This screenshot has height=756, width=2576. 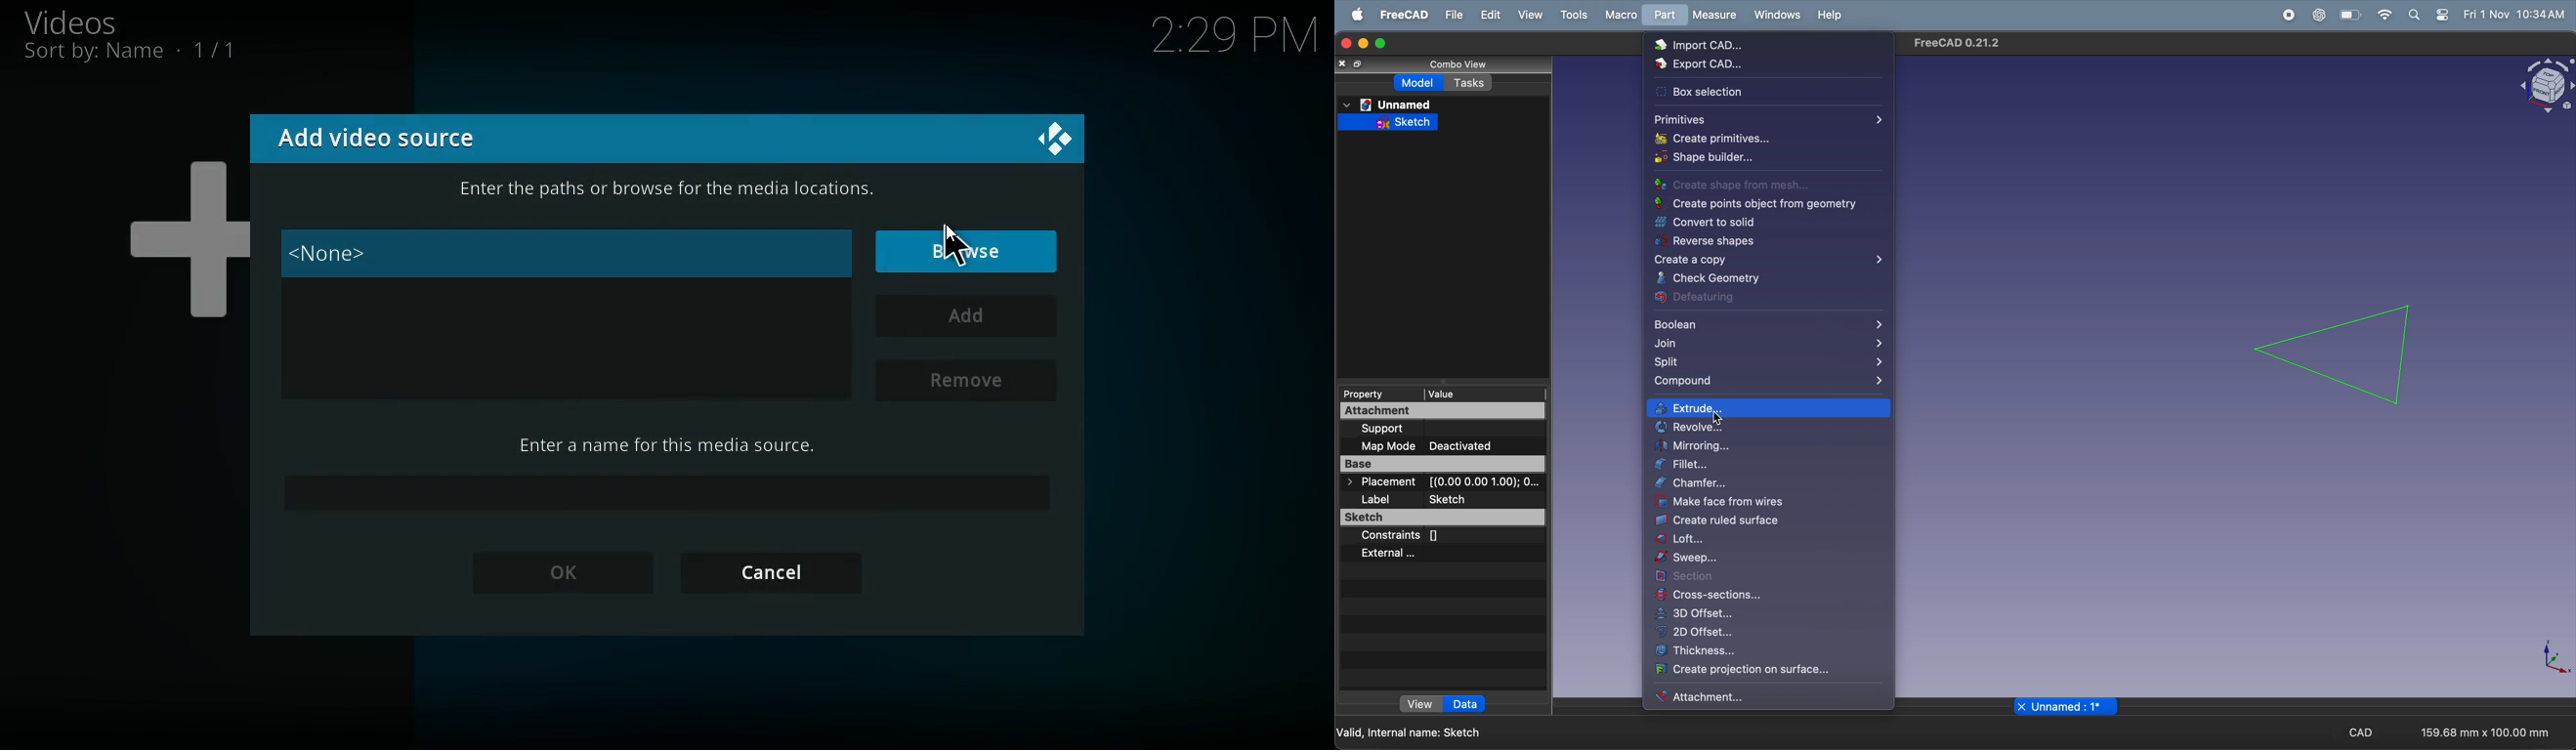 What do you see at coordinates (1471, 83) in the screenshot?
I see `tasks` at bounding box center [1471, 83].